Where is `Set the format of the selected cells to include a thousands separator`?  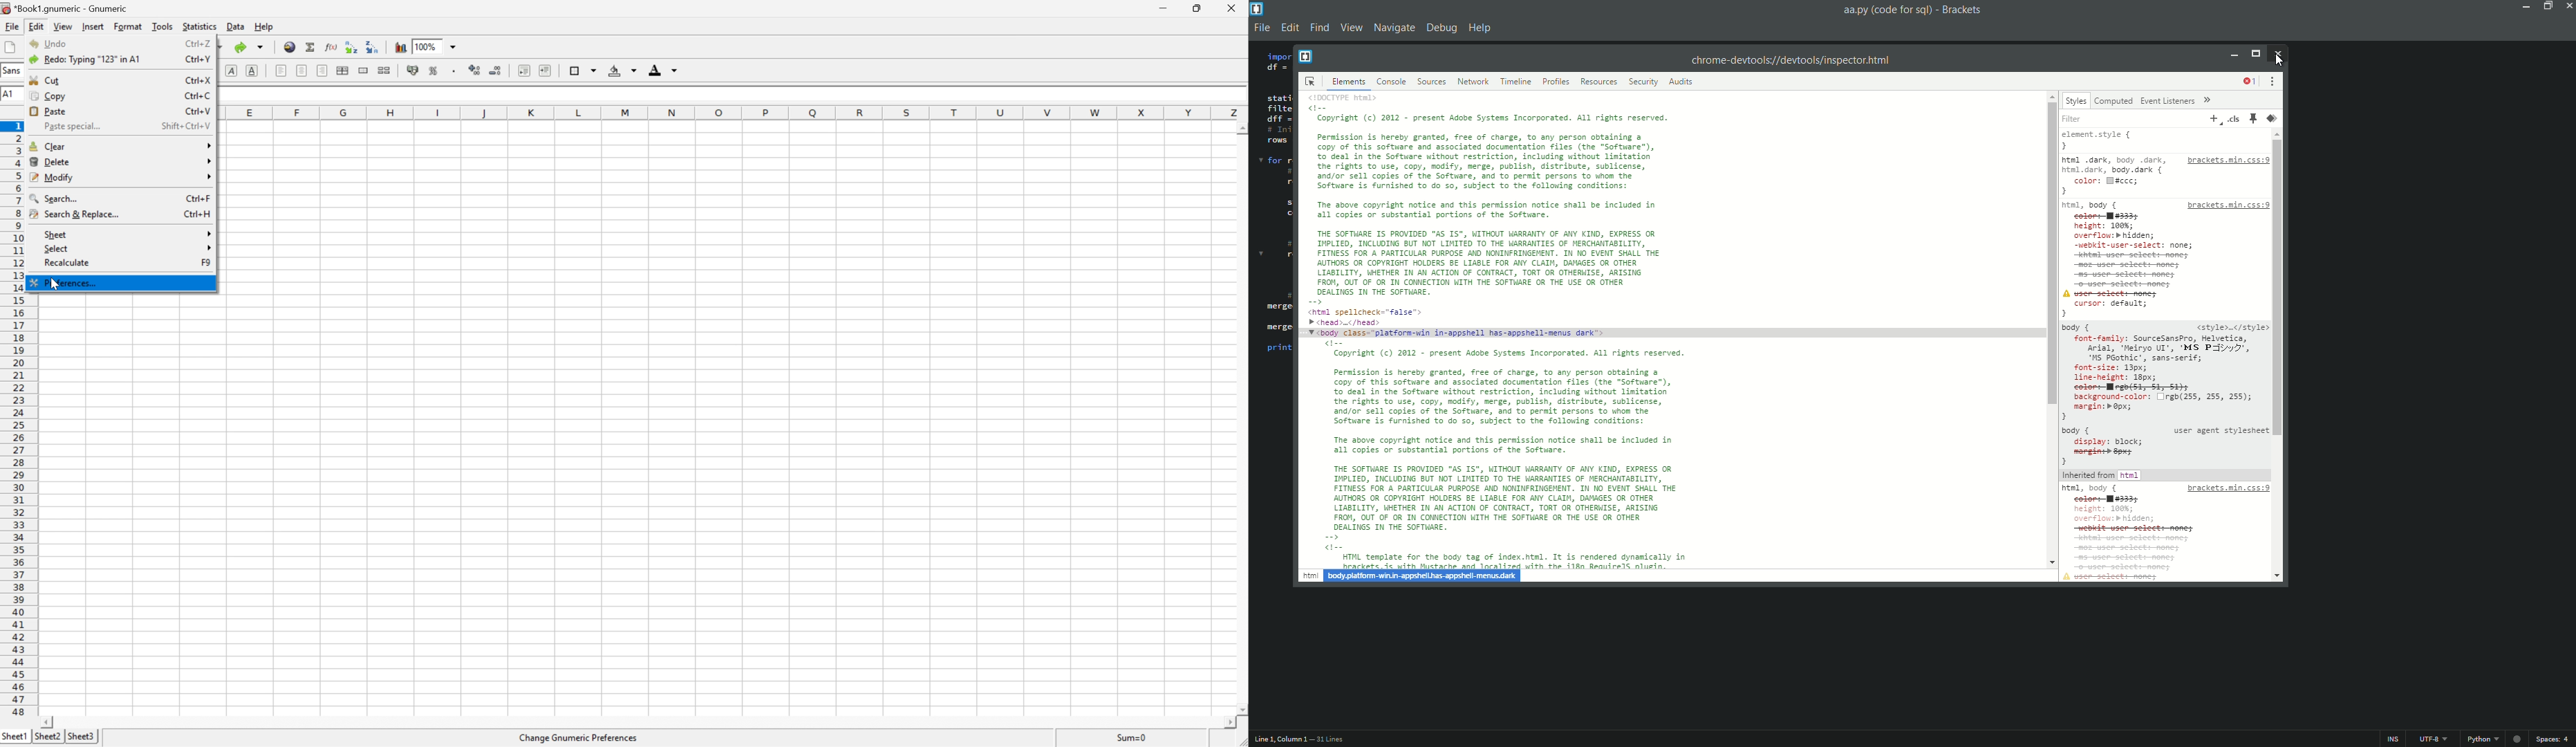 Set the format of the selected cells to include a thousands separator is located at coordinates (452, 71).